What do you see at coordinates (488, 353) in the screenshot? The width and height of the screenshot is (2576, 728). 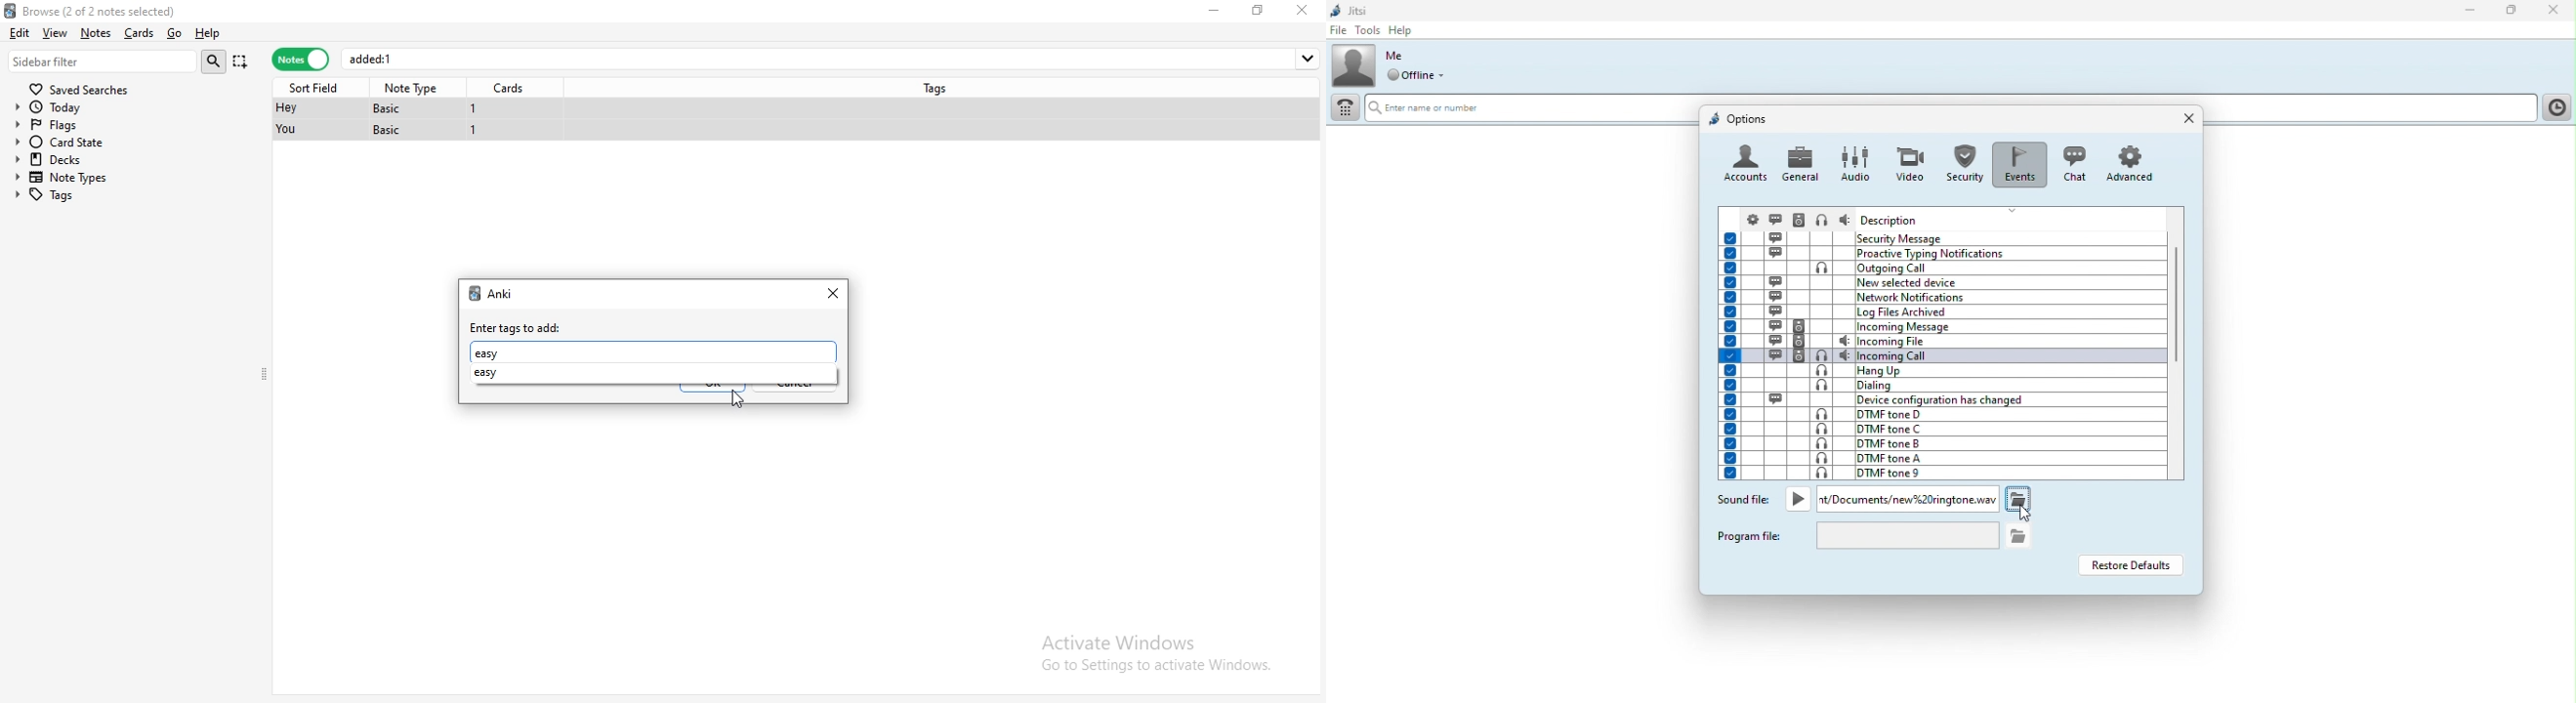 I see `easy` at bounding box center [488, 353].